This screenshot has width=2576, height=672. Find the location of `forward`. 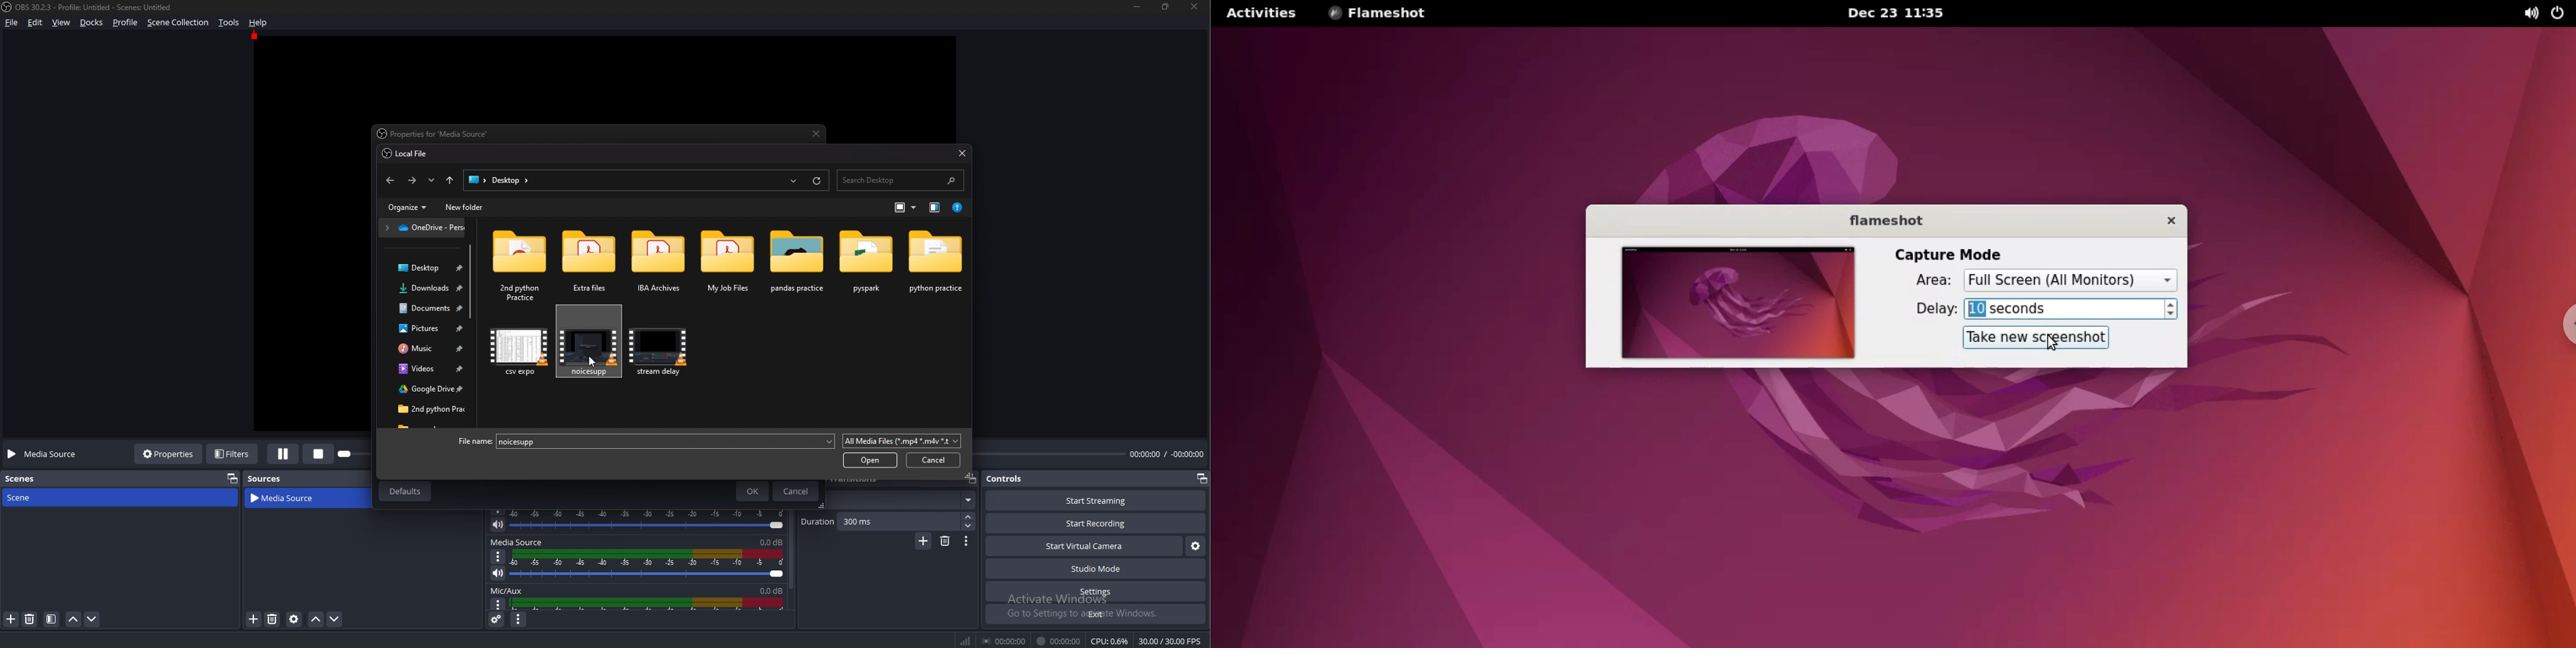

forward is located at coordinates (414, 180).